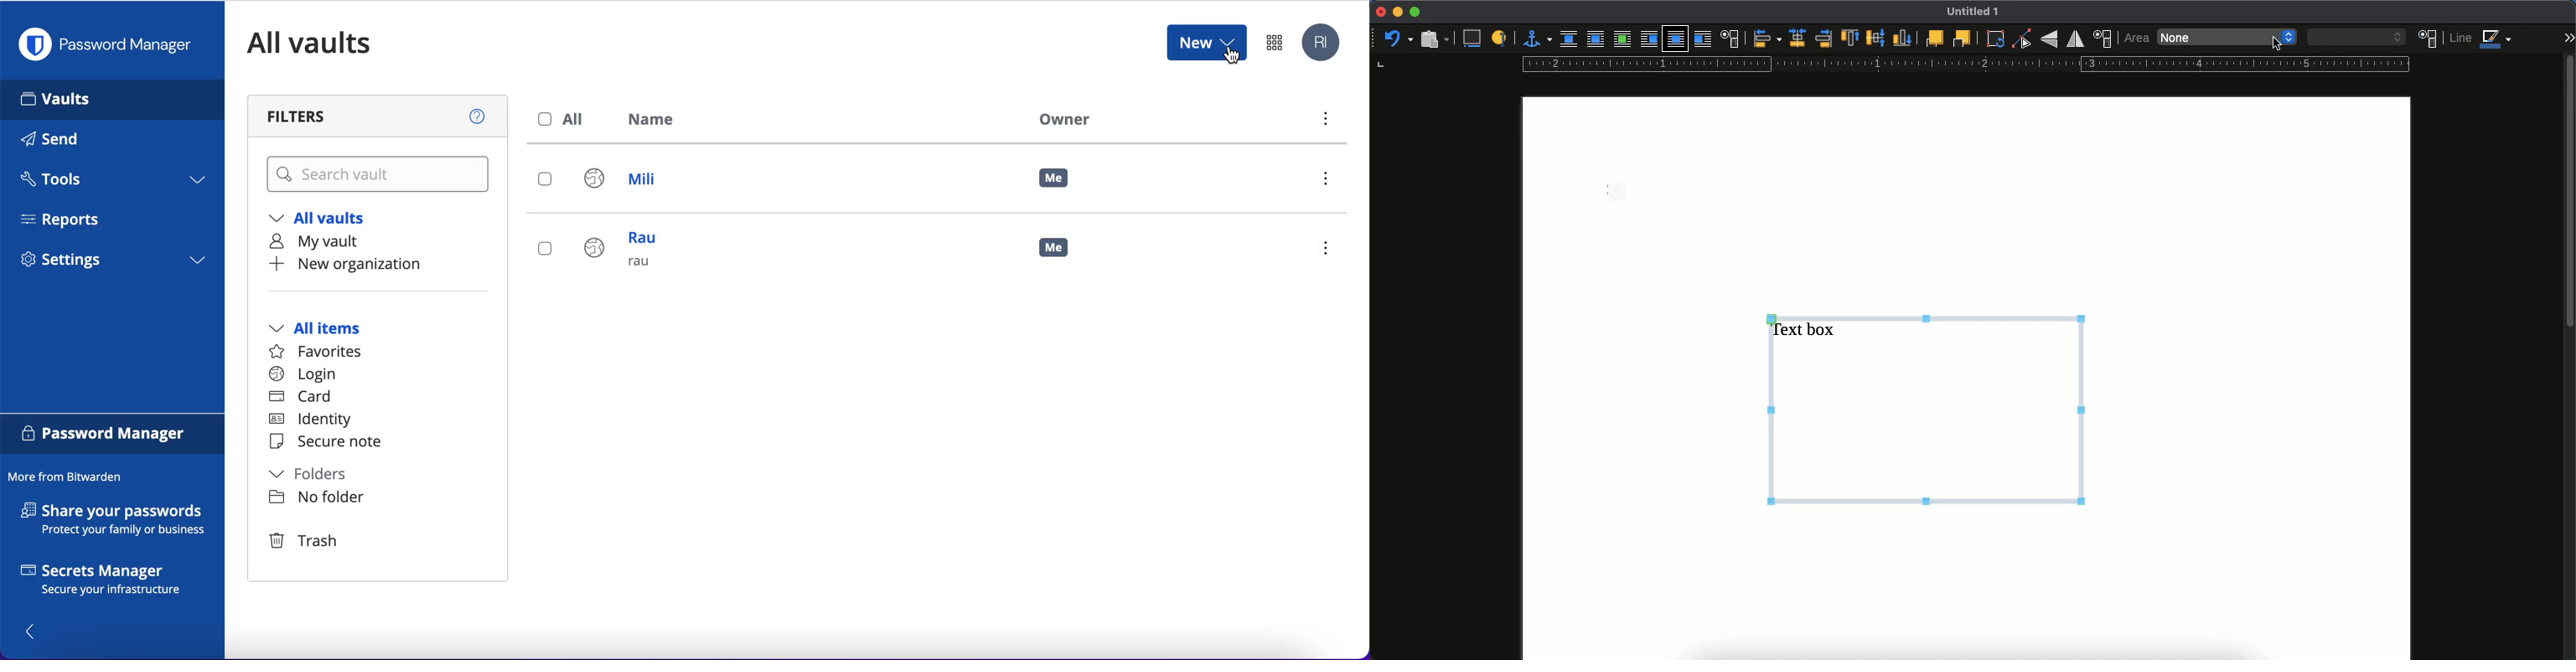  What do you see at coordinates (546, 180) in the screenshot?
I see `select login mili` at bounding box center [546, 180].